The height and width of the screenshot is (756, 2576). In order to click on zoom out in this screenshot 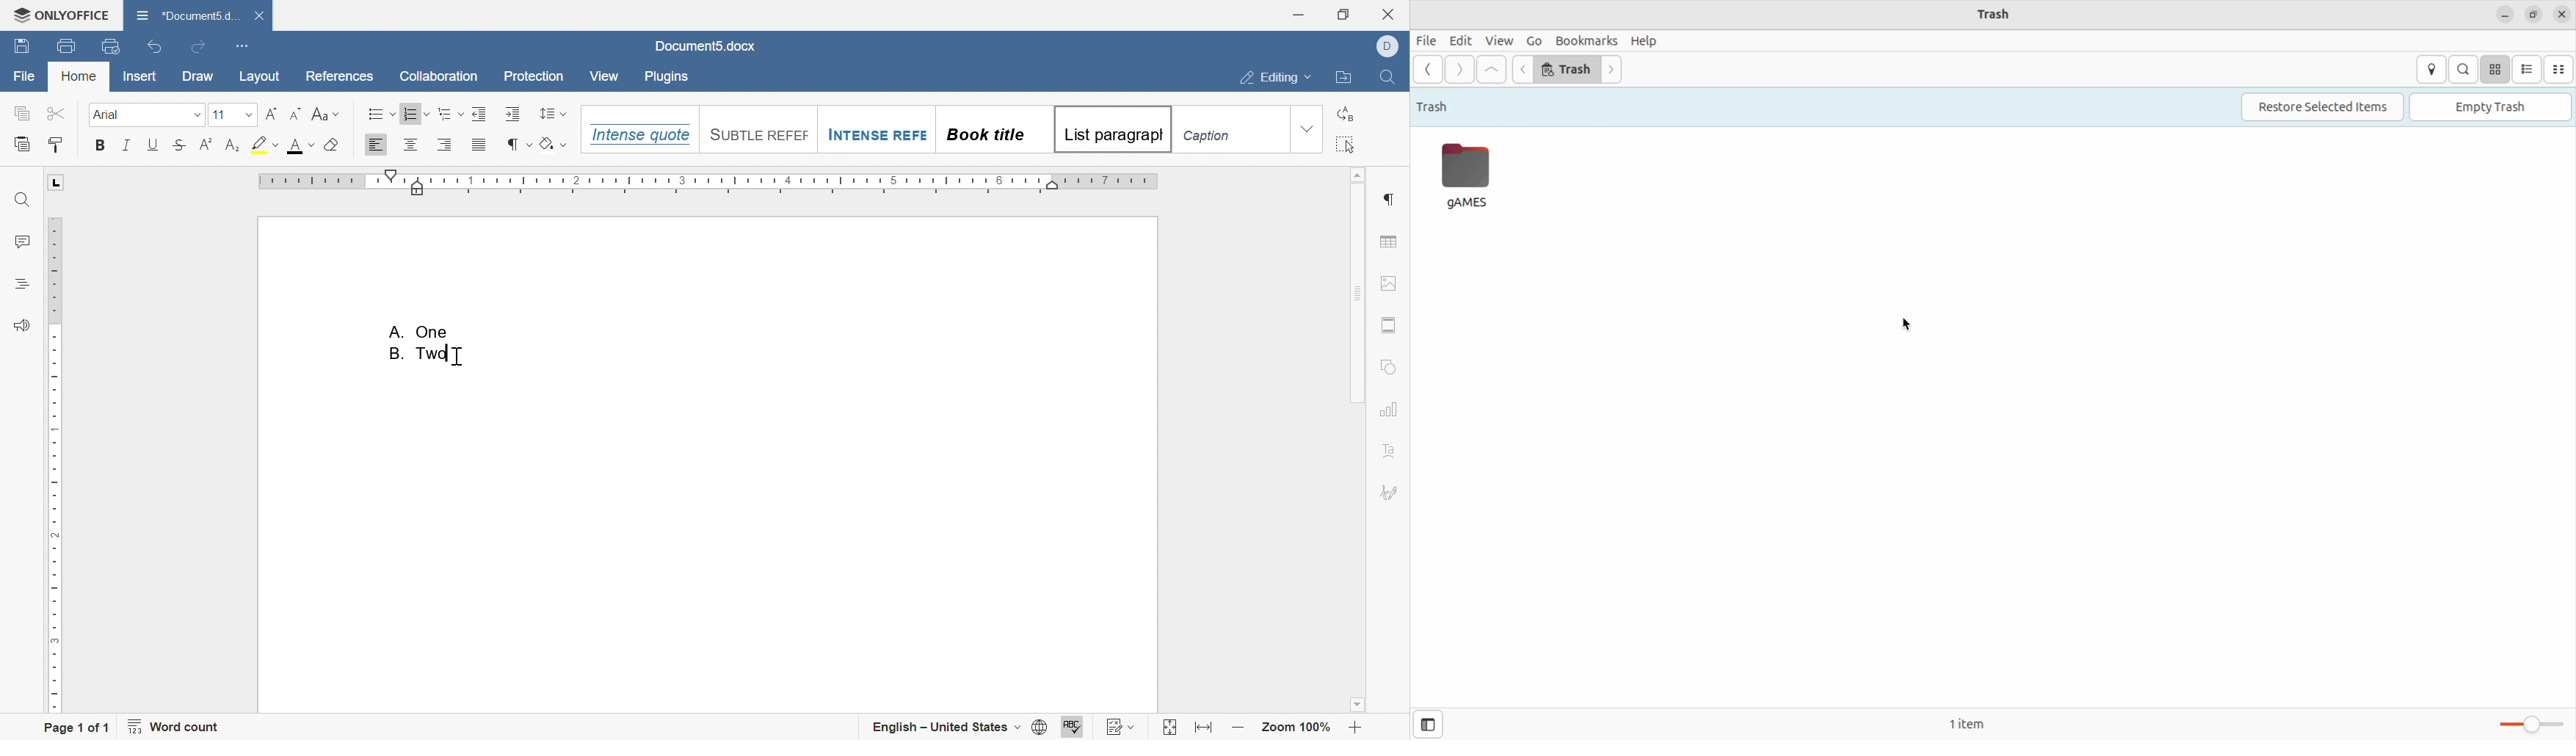, I will do `click(1241, 730)`.